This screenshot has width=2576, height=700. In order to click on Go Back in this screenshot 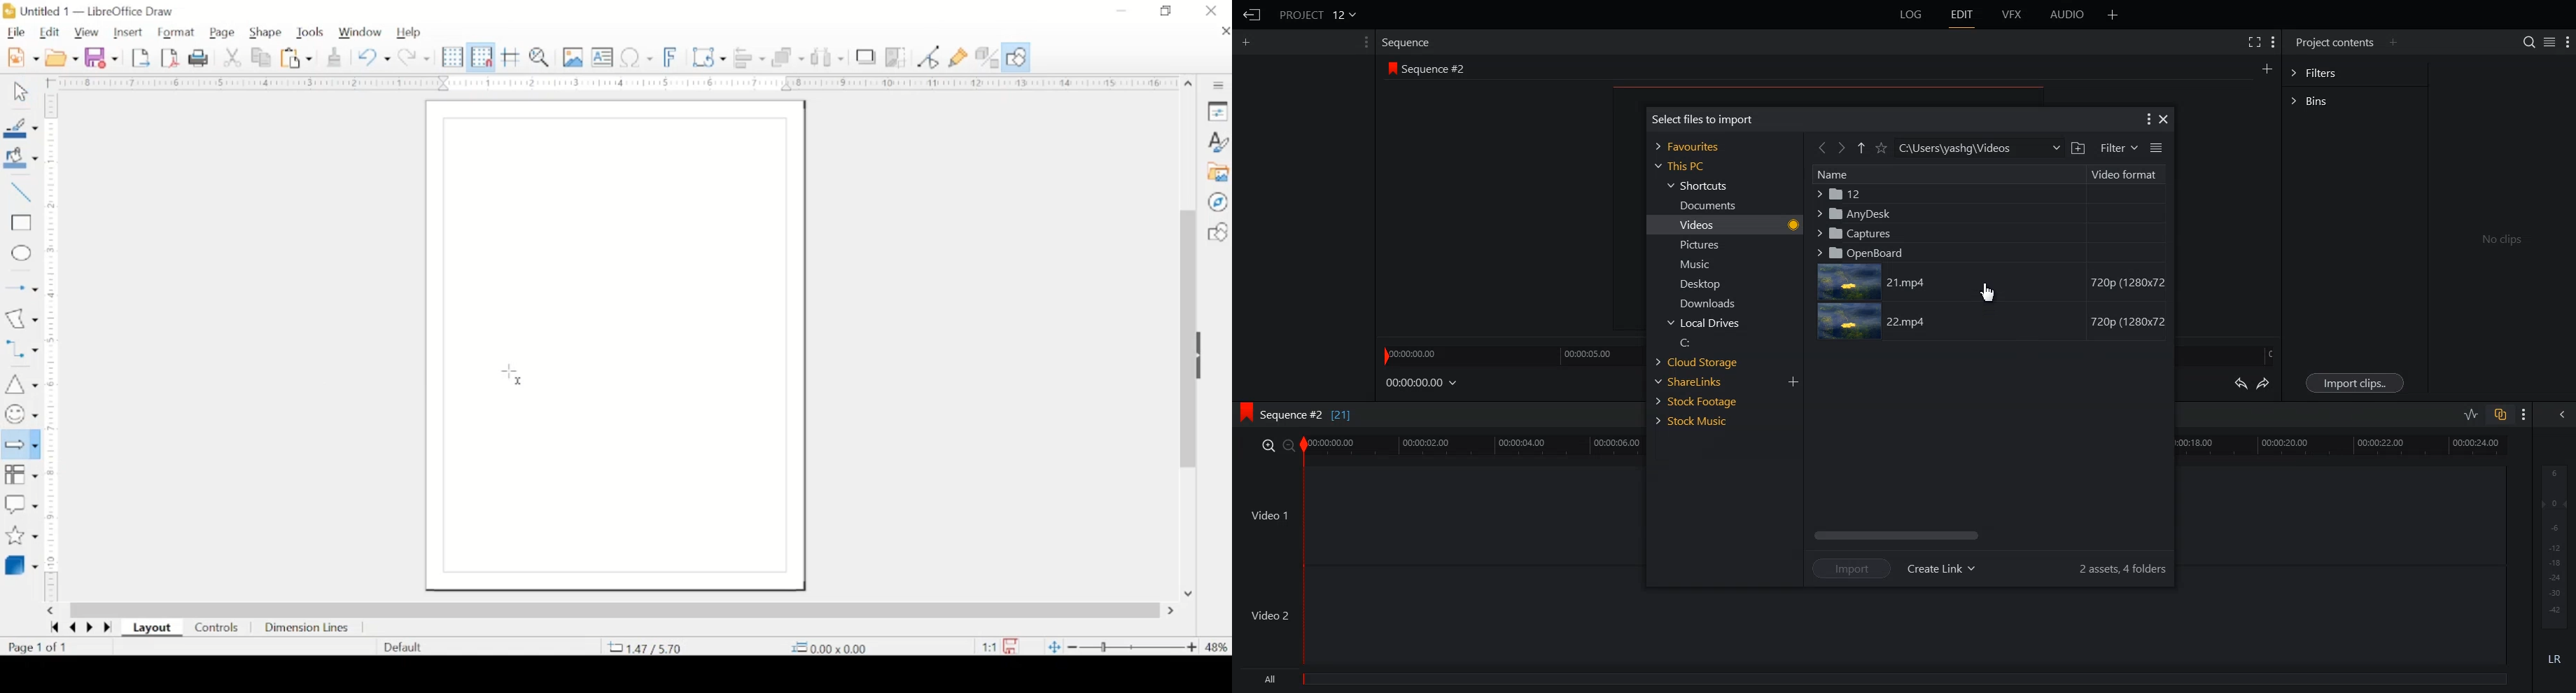, I will do `click(1253, 15)`.